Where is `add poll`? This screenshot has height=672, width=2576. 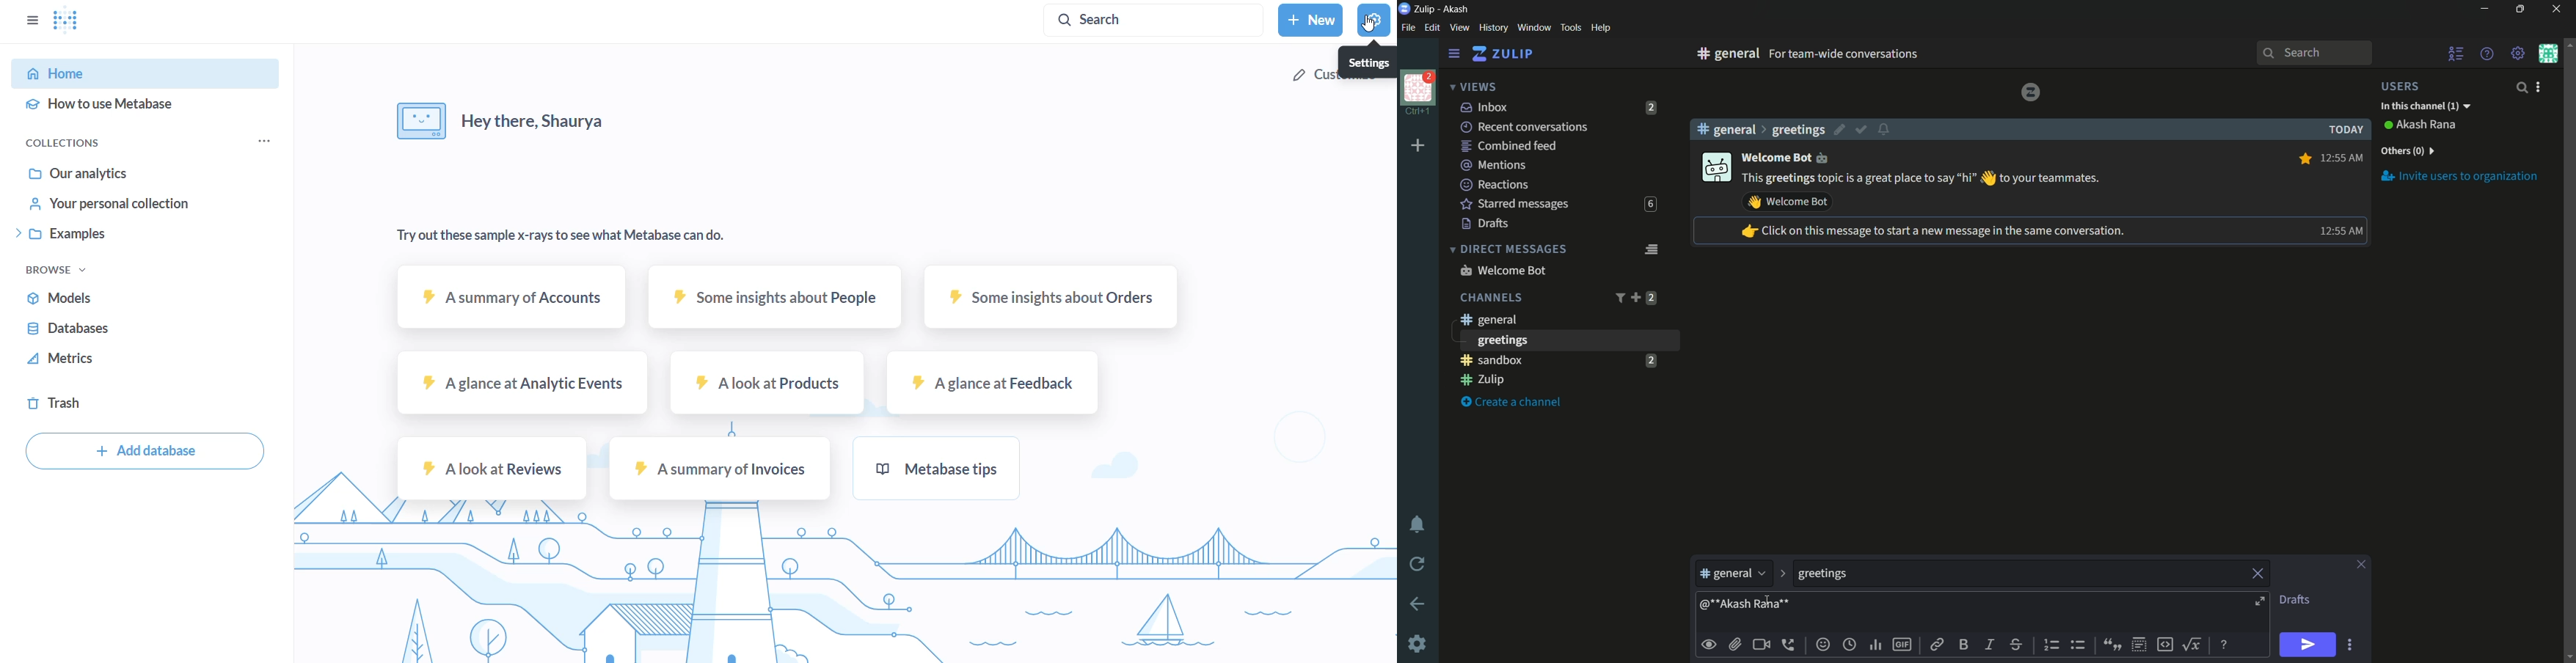 add poll is located at coordinates (1877, 646).